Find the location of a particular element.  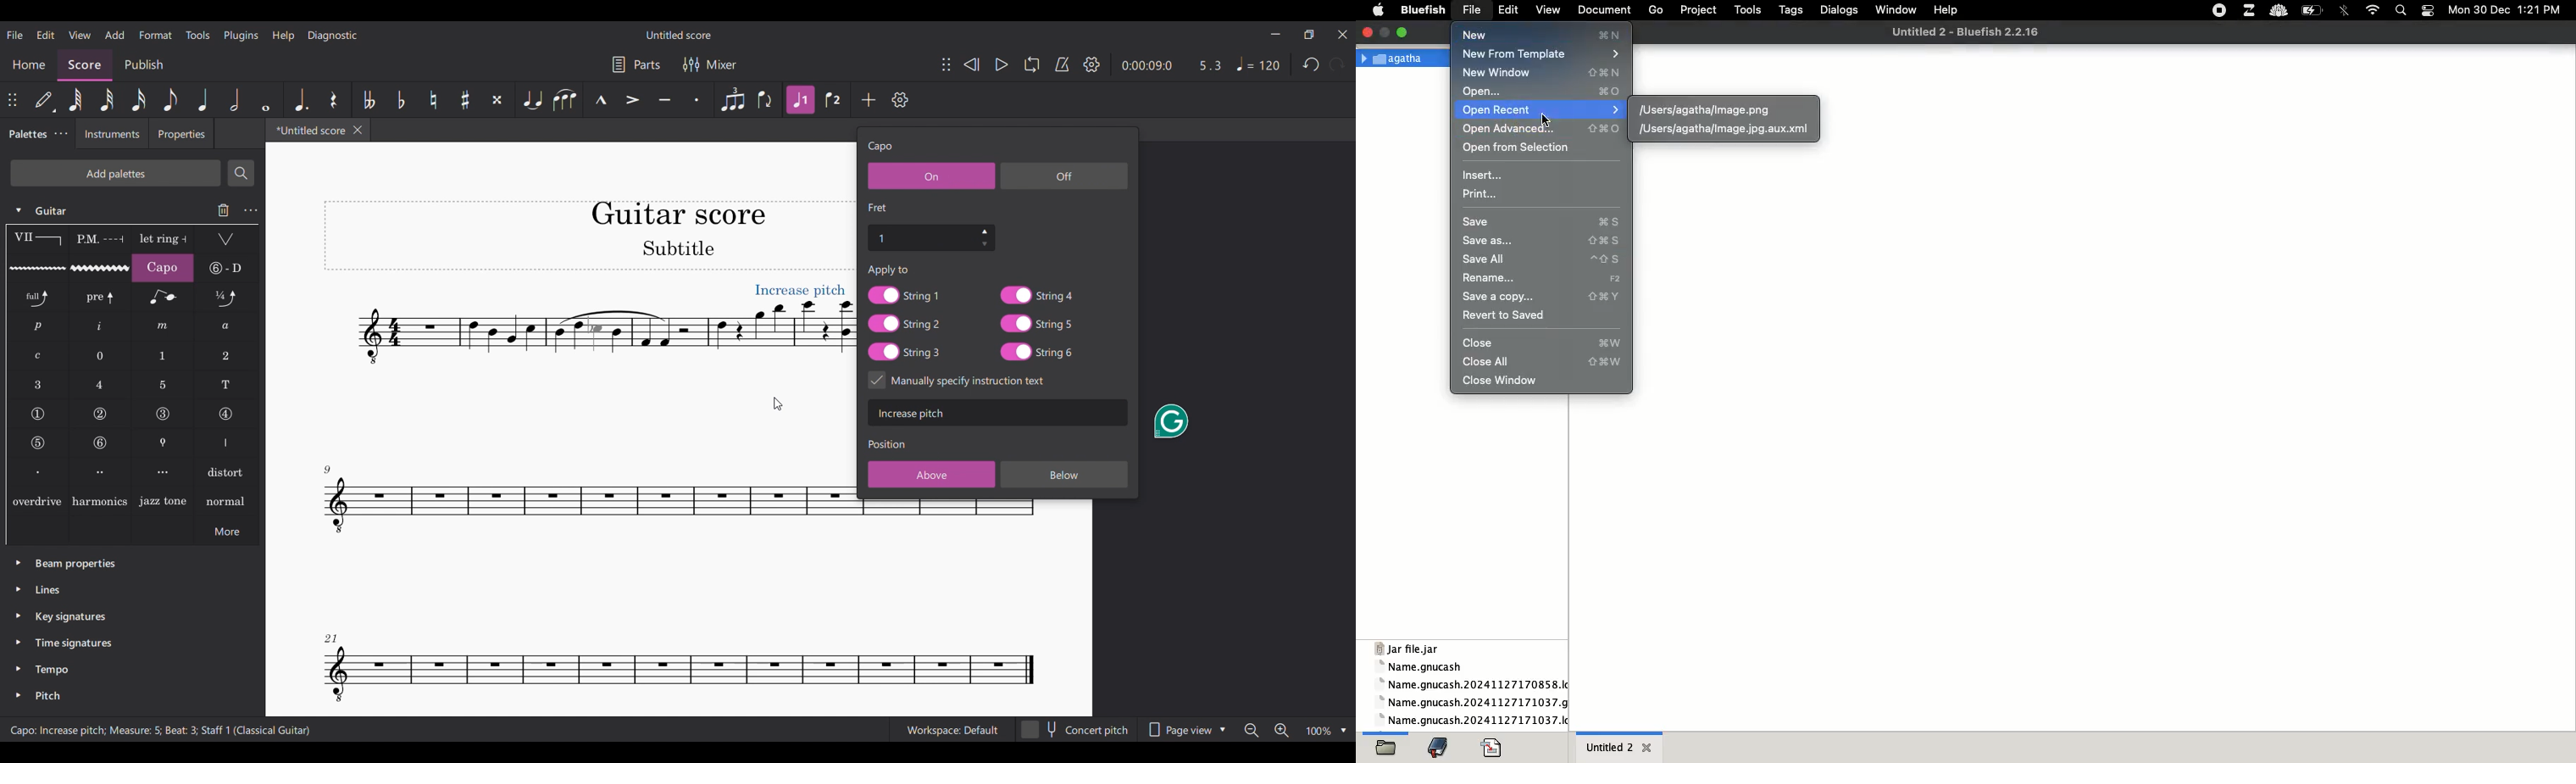

Key signatures palette is located at coordinates (71, 617).